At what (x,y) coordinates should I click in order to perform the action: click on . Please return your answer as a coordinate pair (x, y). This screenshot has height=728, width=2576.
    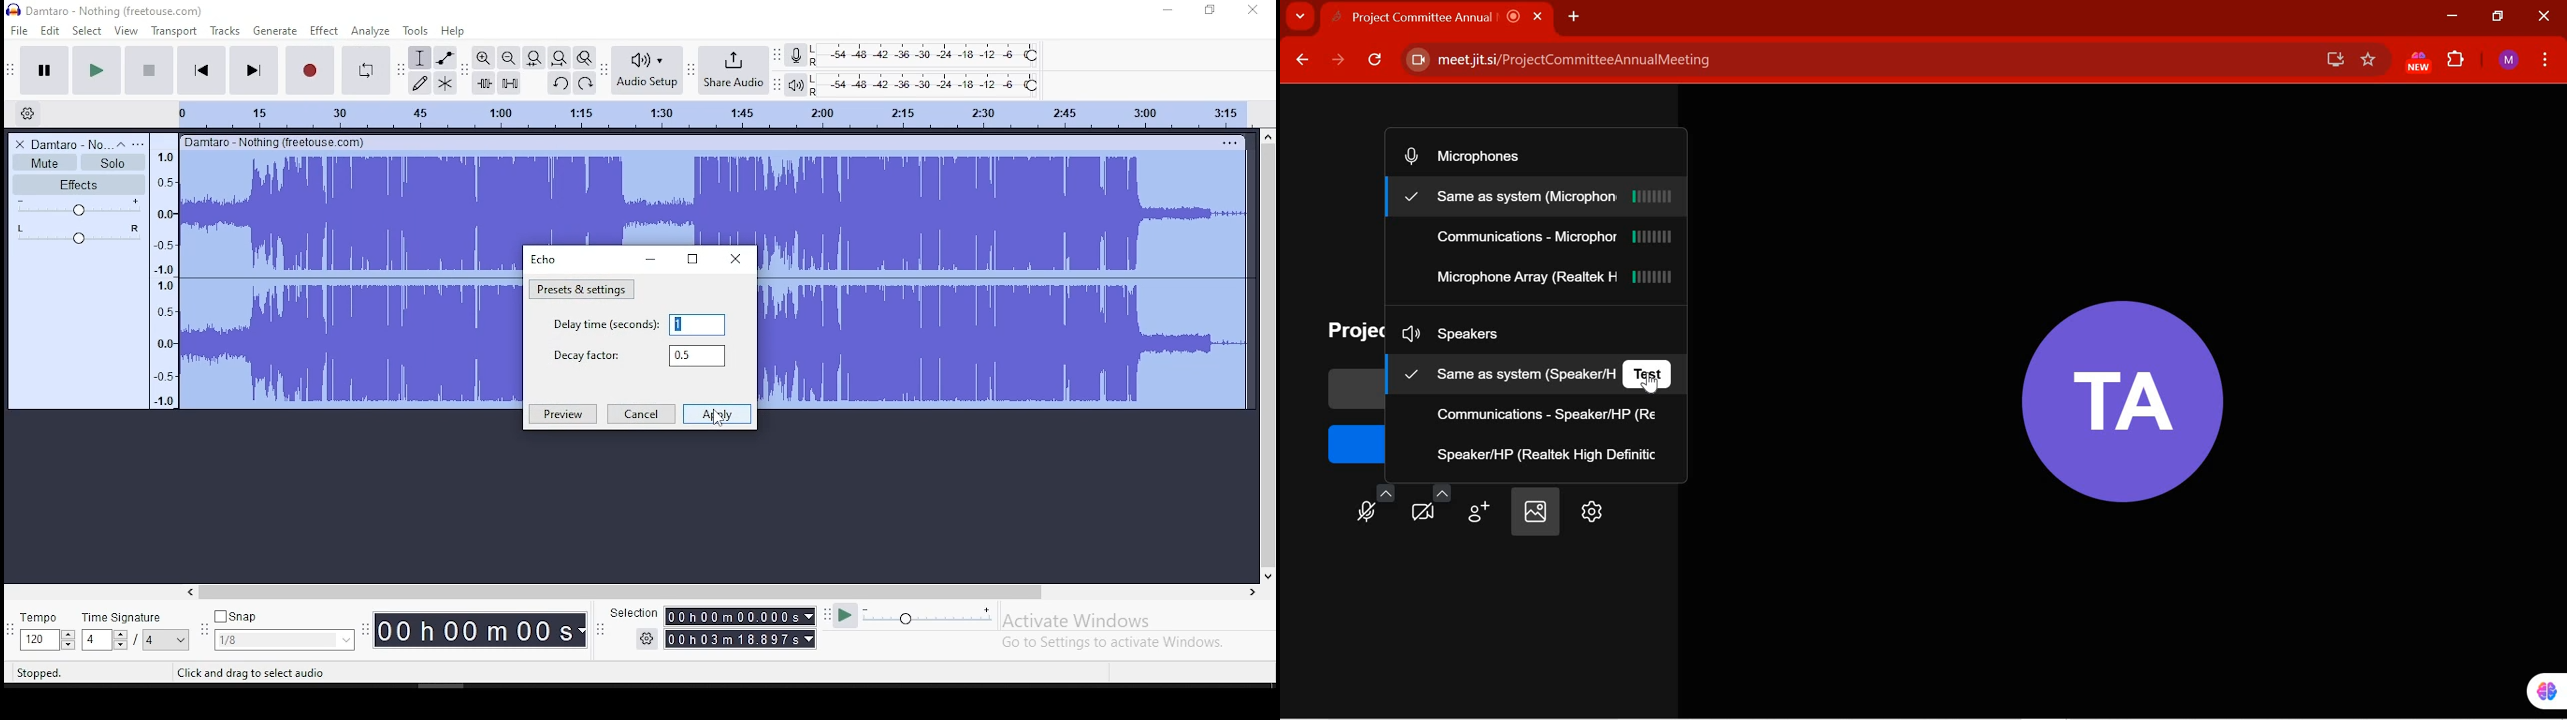
    Looking at the image, I should click on (690, 70).